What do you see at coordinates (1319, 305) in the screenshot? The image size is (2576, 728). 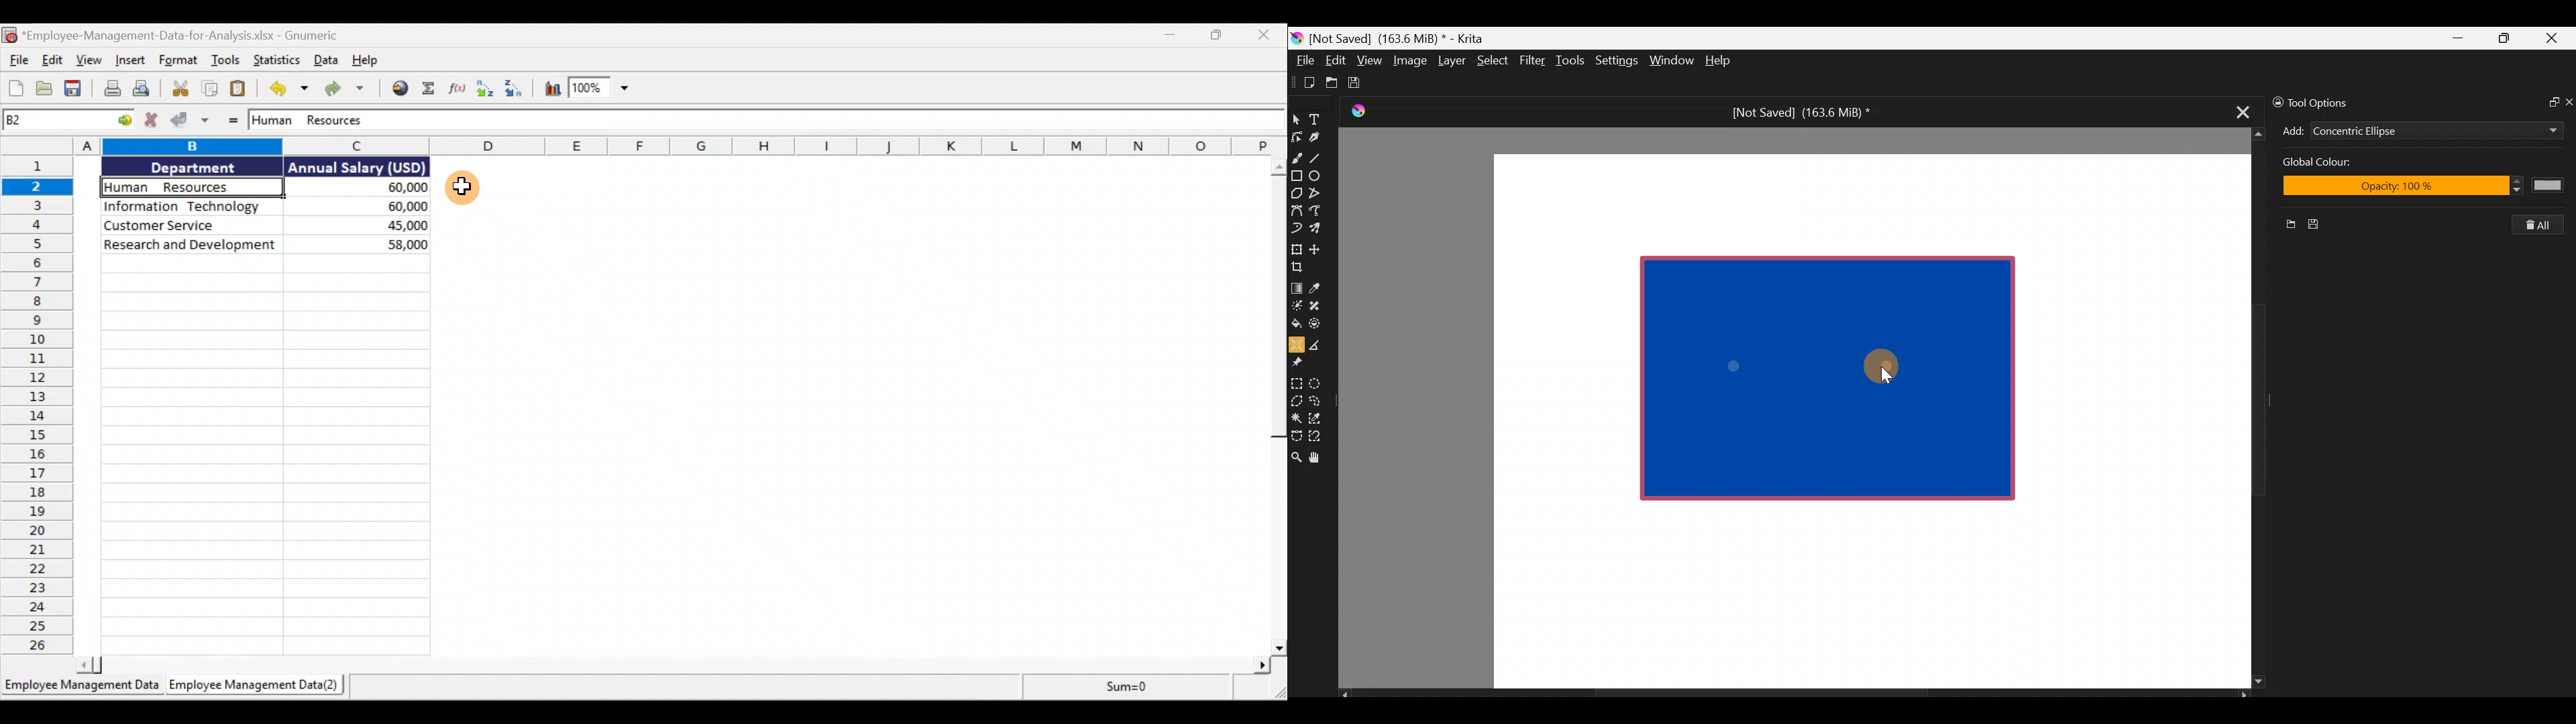 I see `Smart patch tool` at bounding box center [1319, 305].